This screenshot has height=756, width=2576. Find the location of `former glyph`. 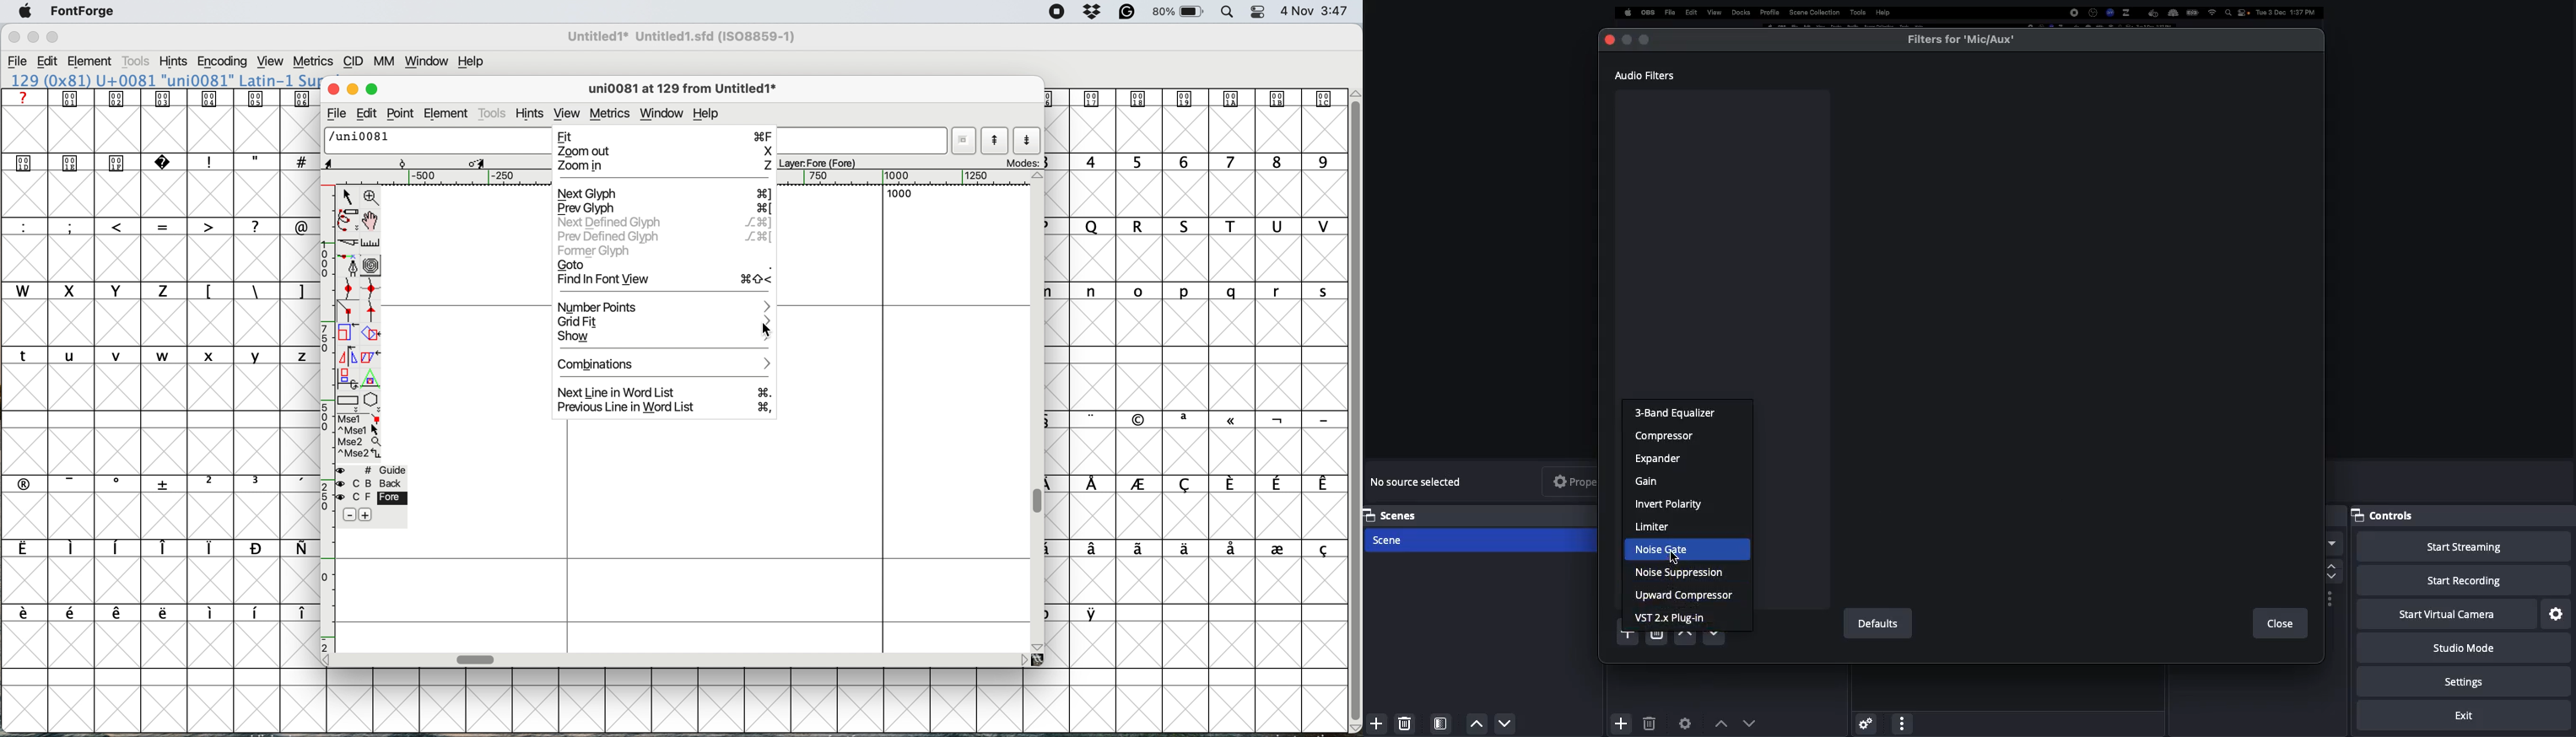

former glyph is located at coordinates (595, 251).